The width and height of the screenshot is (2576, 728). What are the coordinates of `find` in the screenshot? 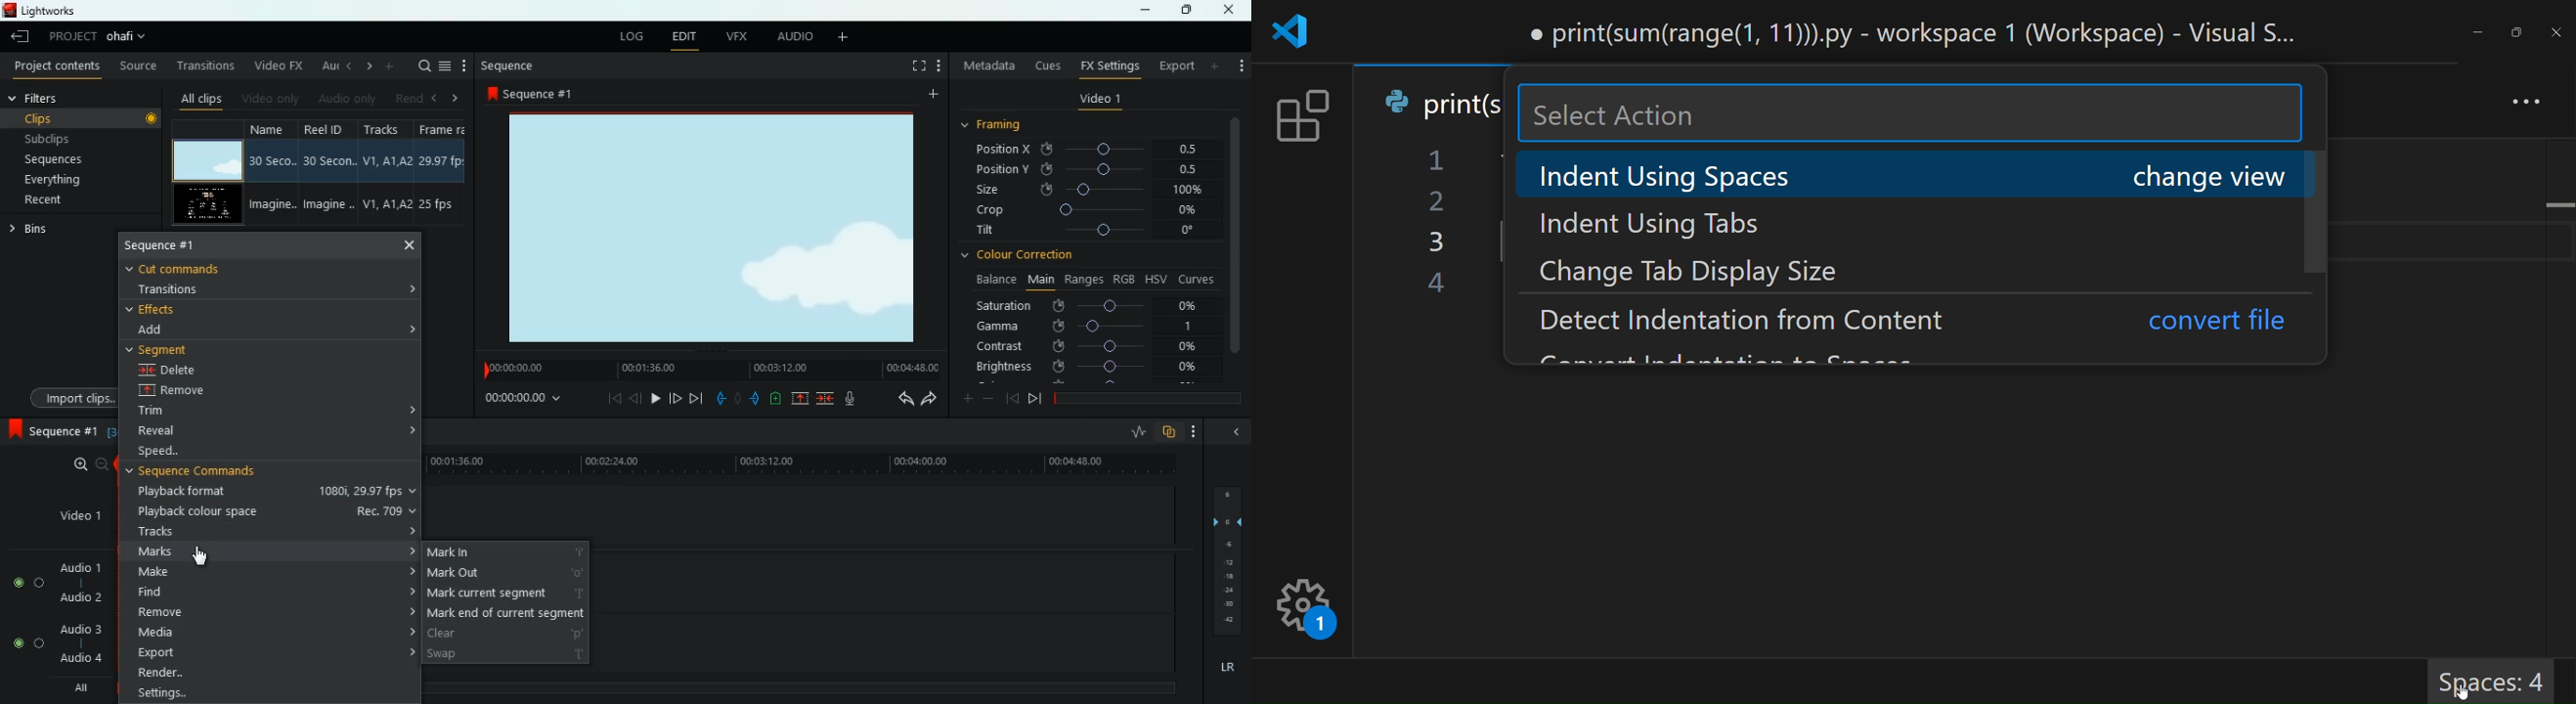 It's located at (278, 591).